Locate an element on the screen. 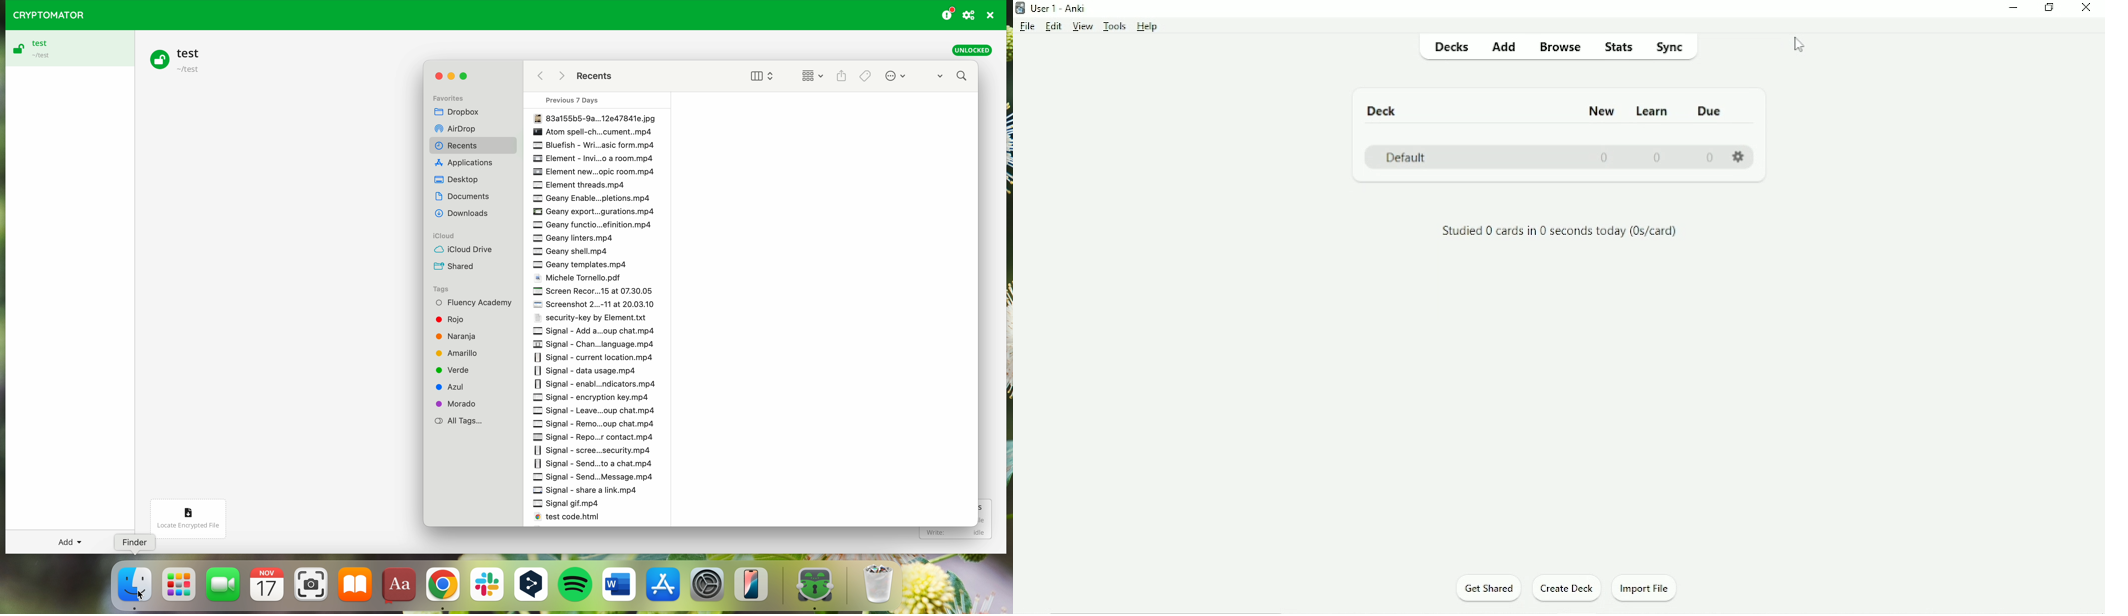  0 is located at coordinates (1606, 157).